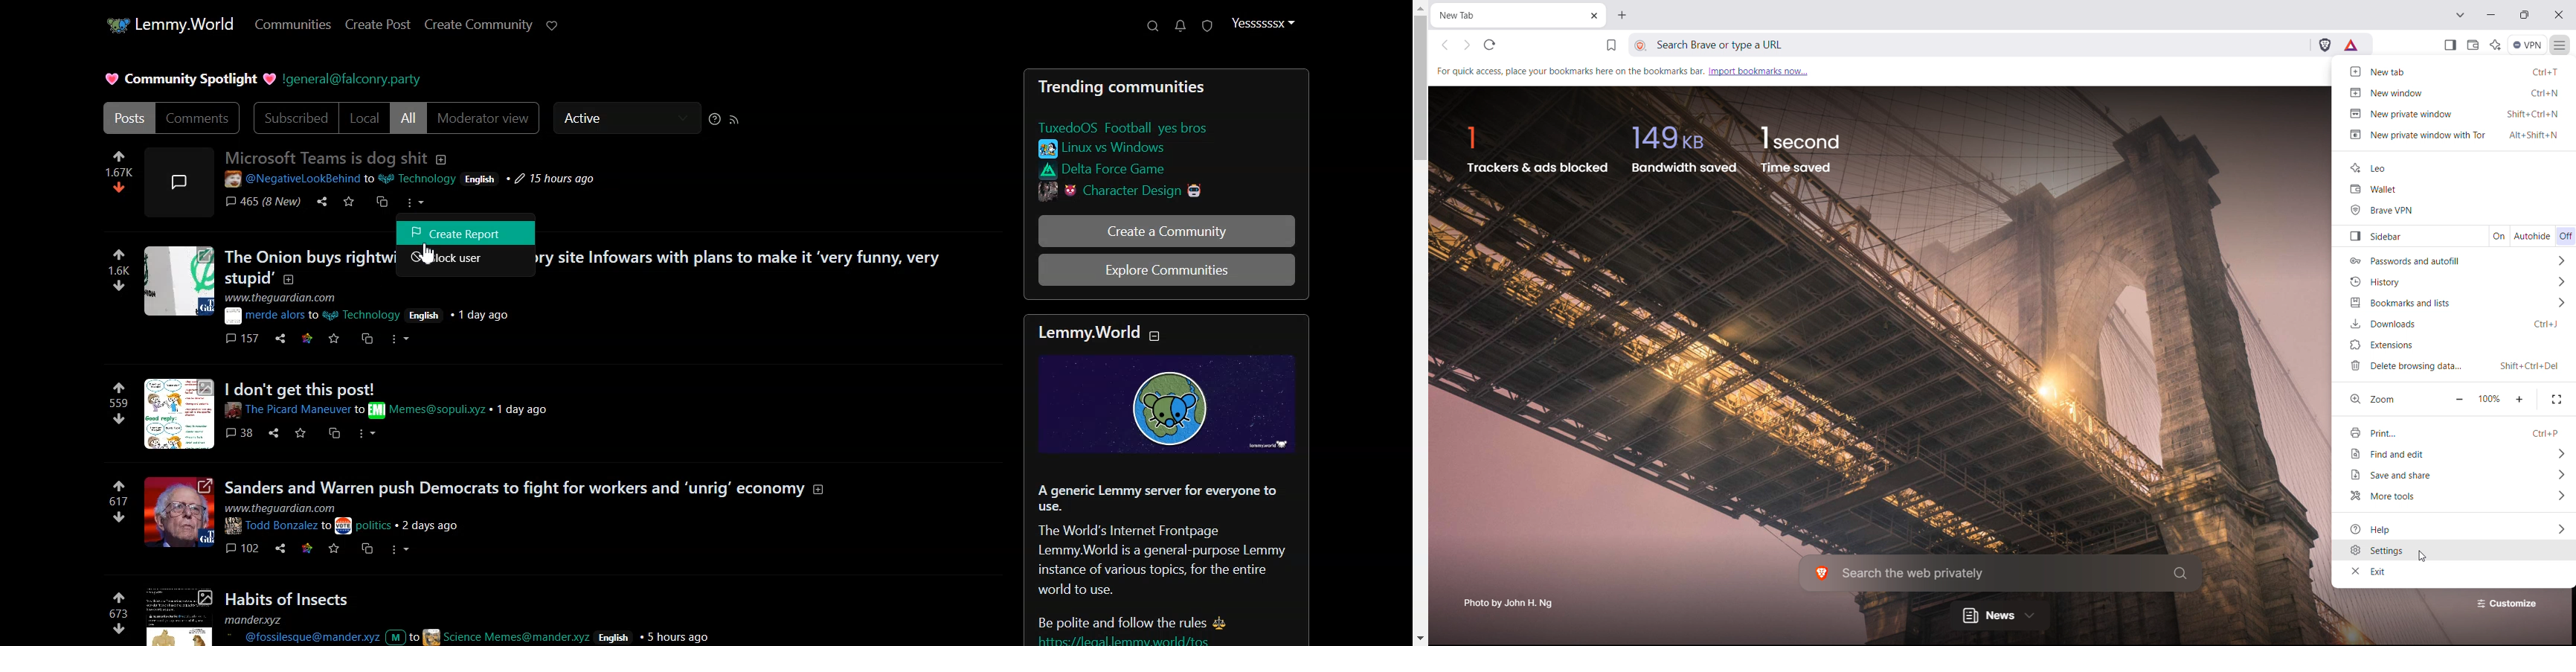 This screenshot has width=2576, height=672. What do you see at coordinates (280, 340) in the screenshot?
I see `share` at bounding box center [280, 340].